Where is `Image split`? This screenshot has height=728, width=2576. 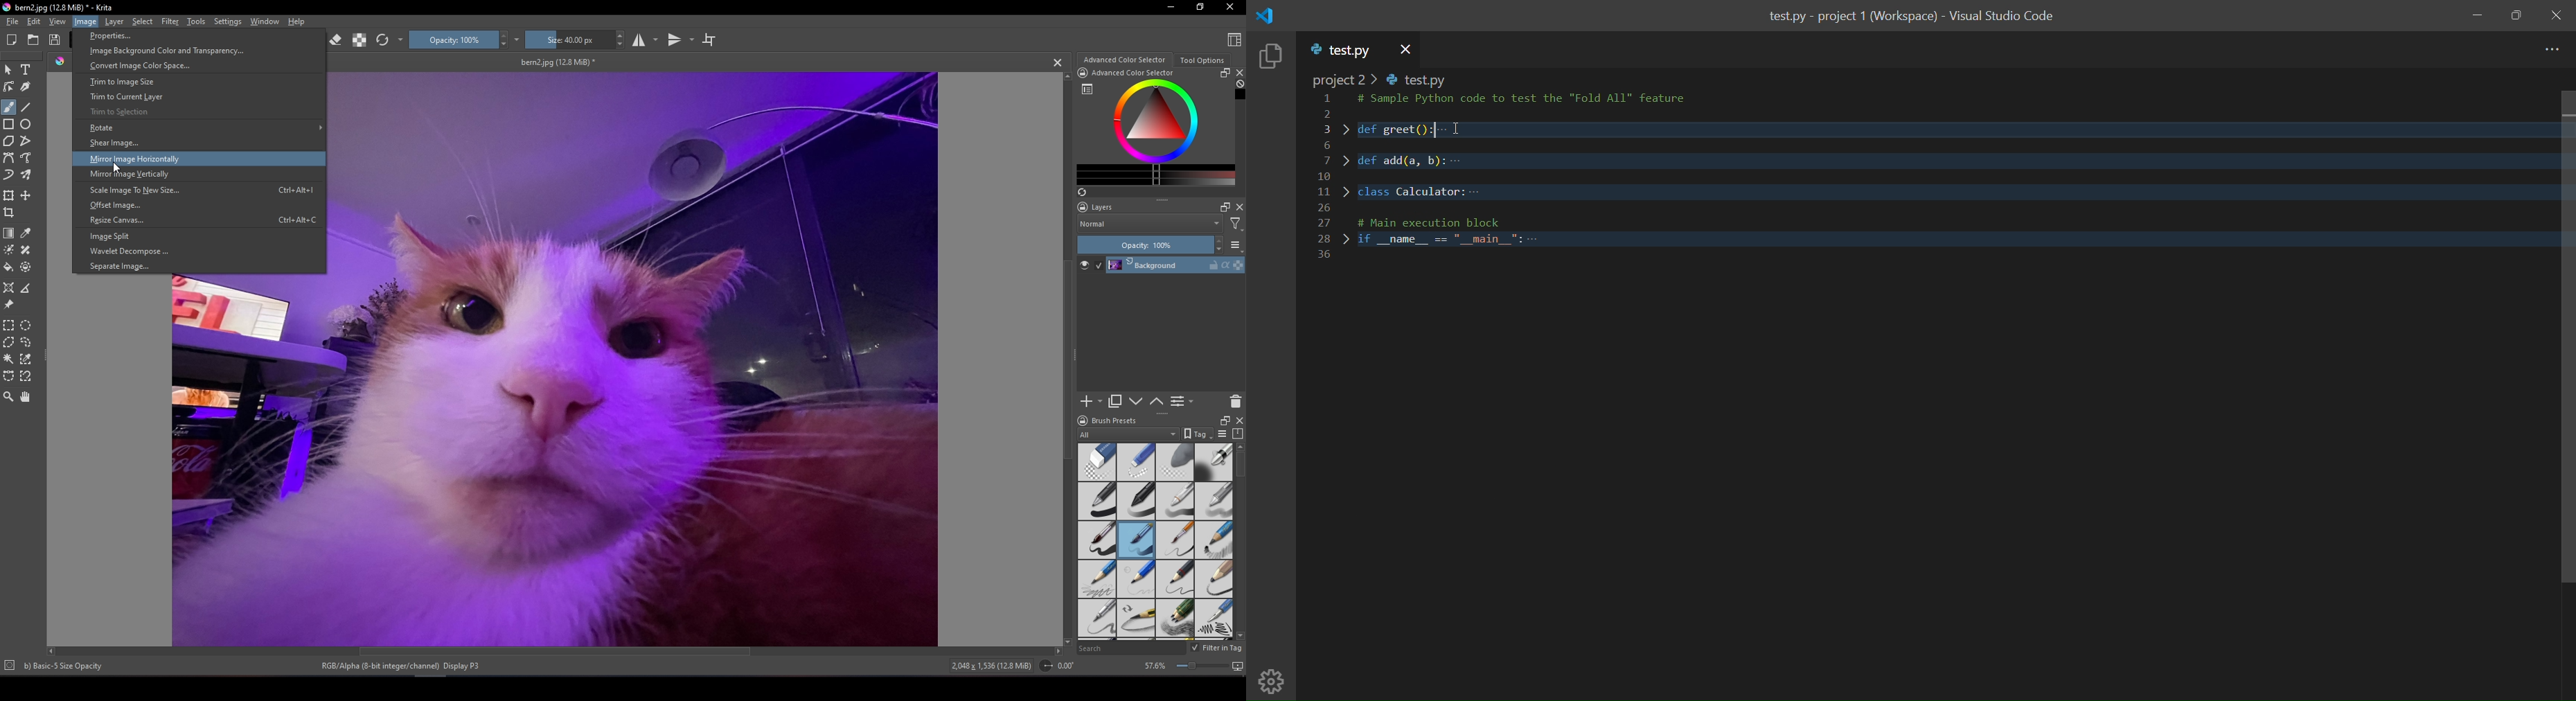 Image split is located at coordinates (200, 235).